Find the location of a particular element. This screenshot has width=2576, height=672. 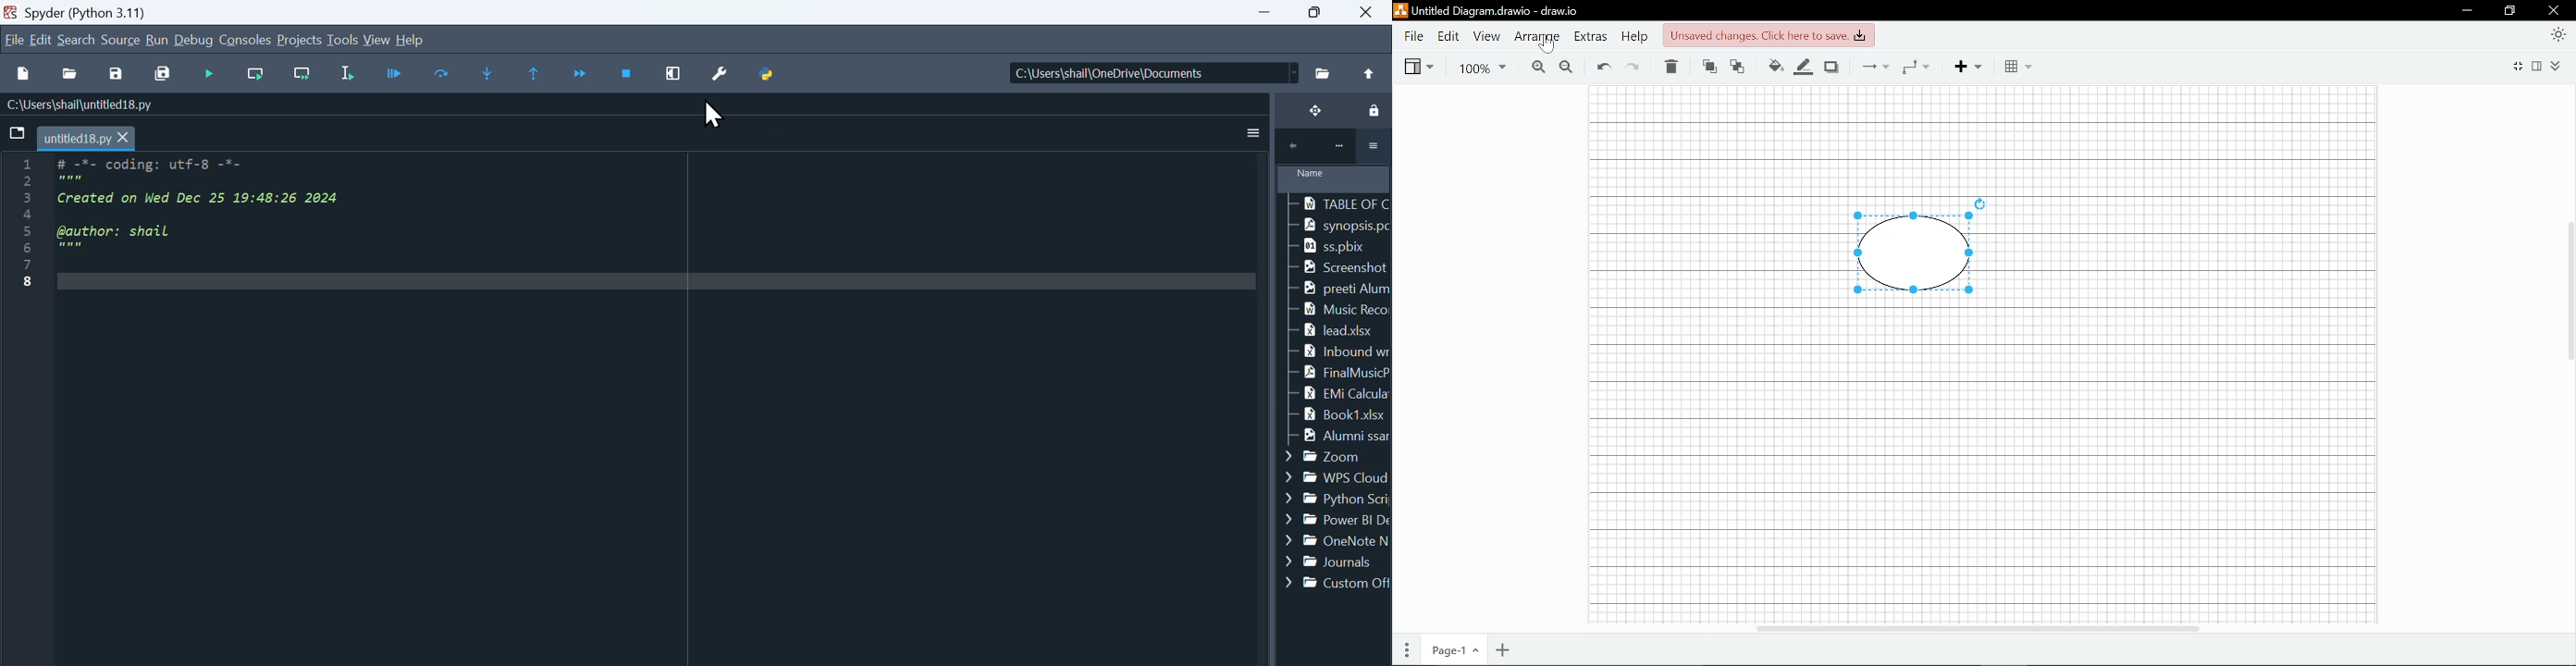

Continue execution until next function is located at coordinates (582, 75).